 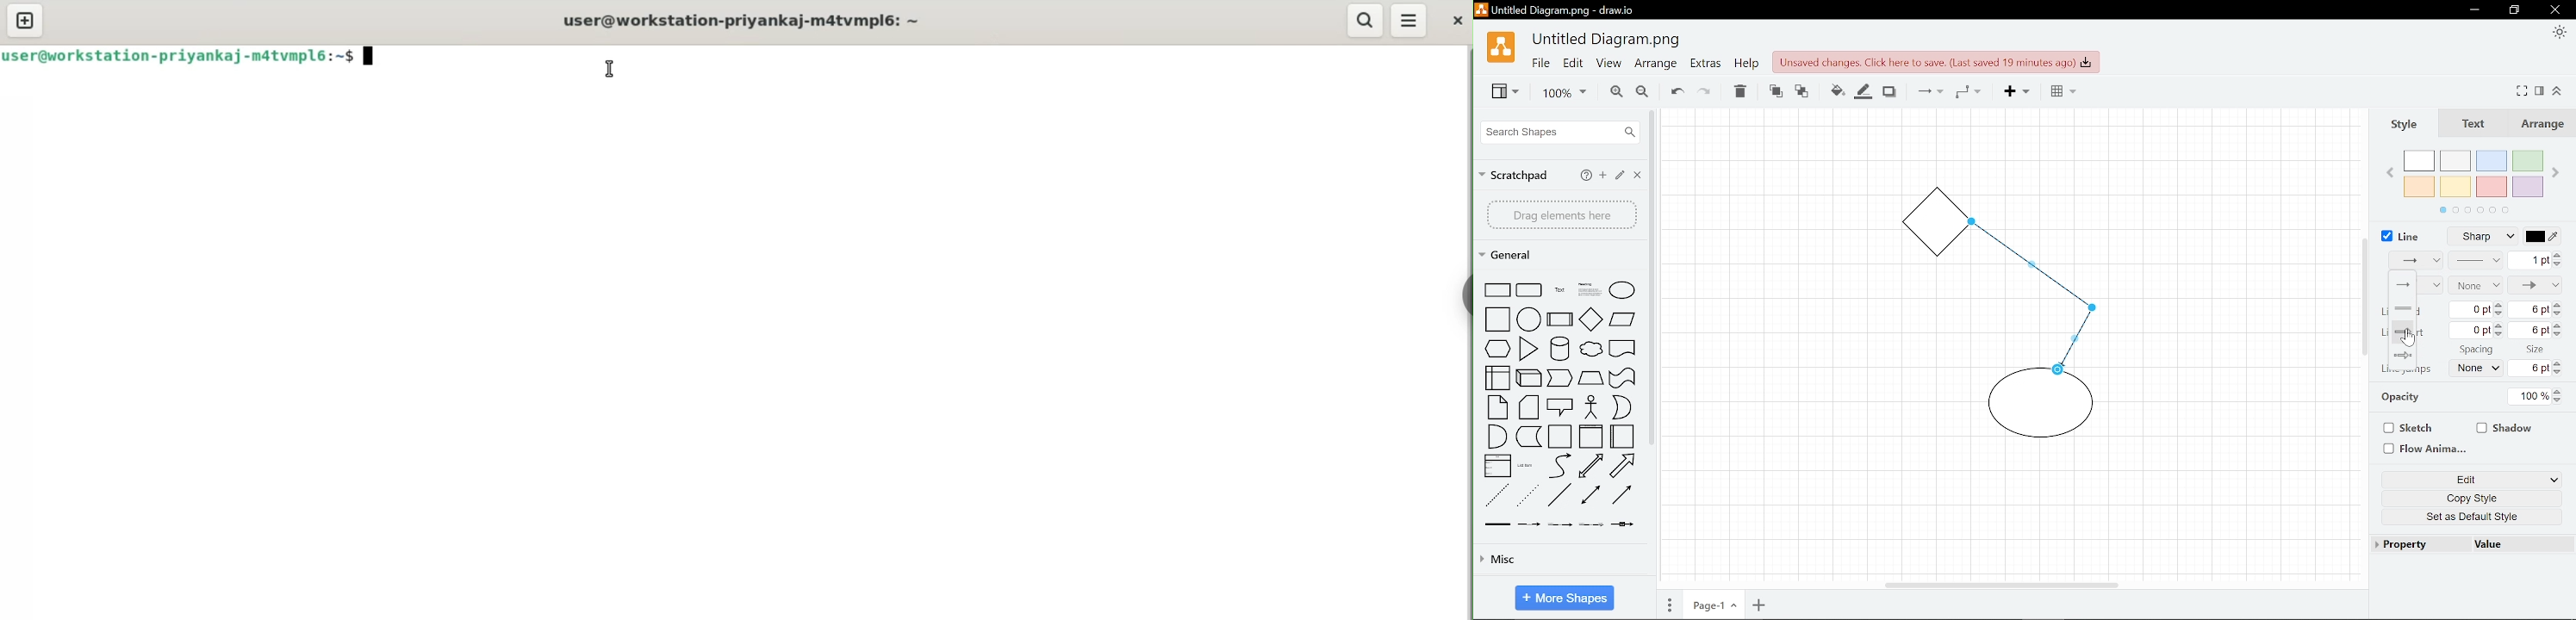 What do you see at coordinates (1802, 90) in the screenshot?
I see `To back` at bounding box center [1802, 90].